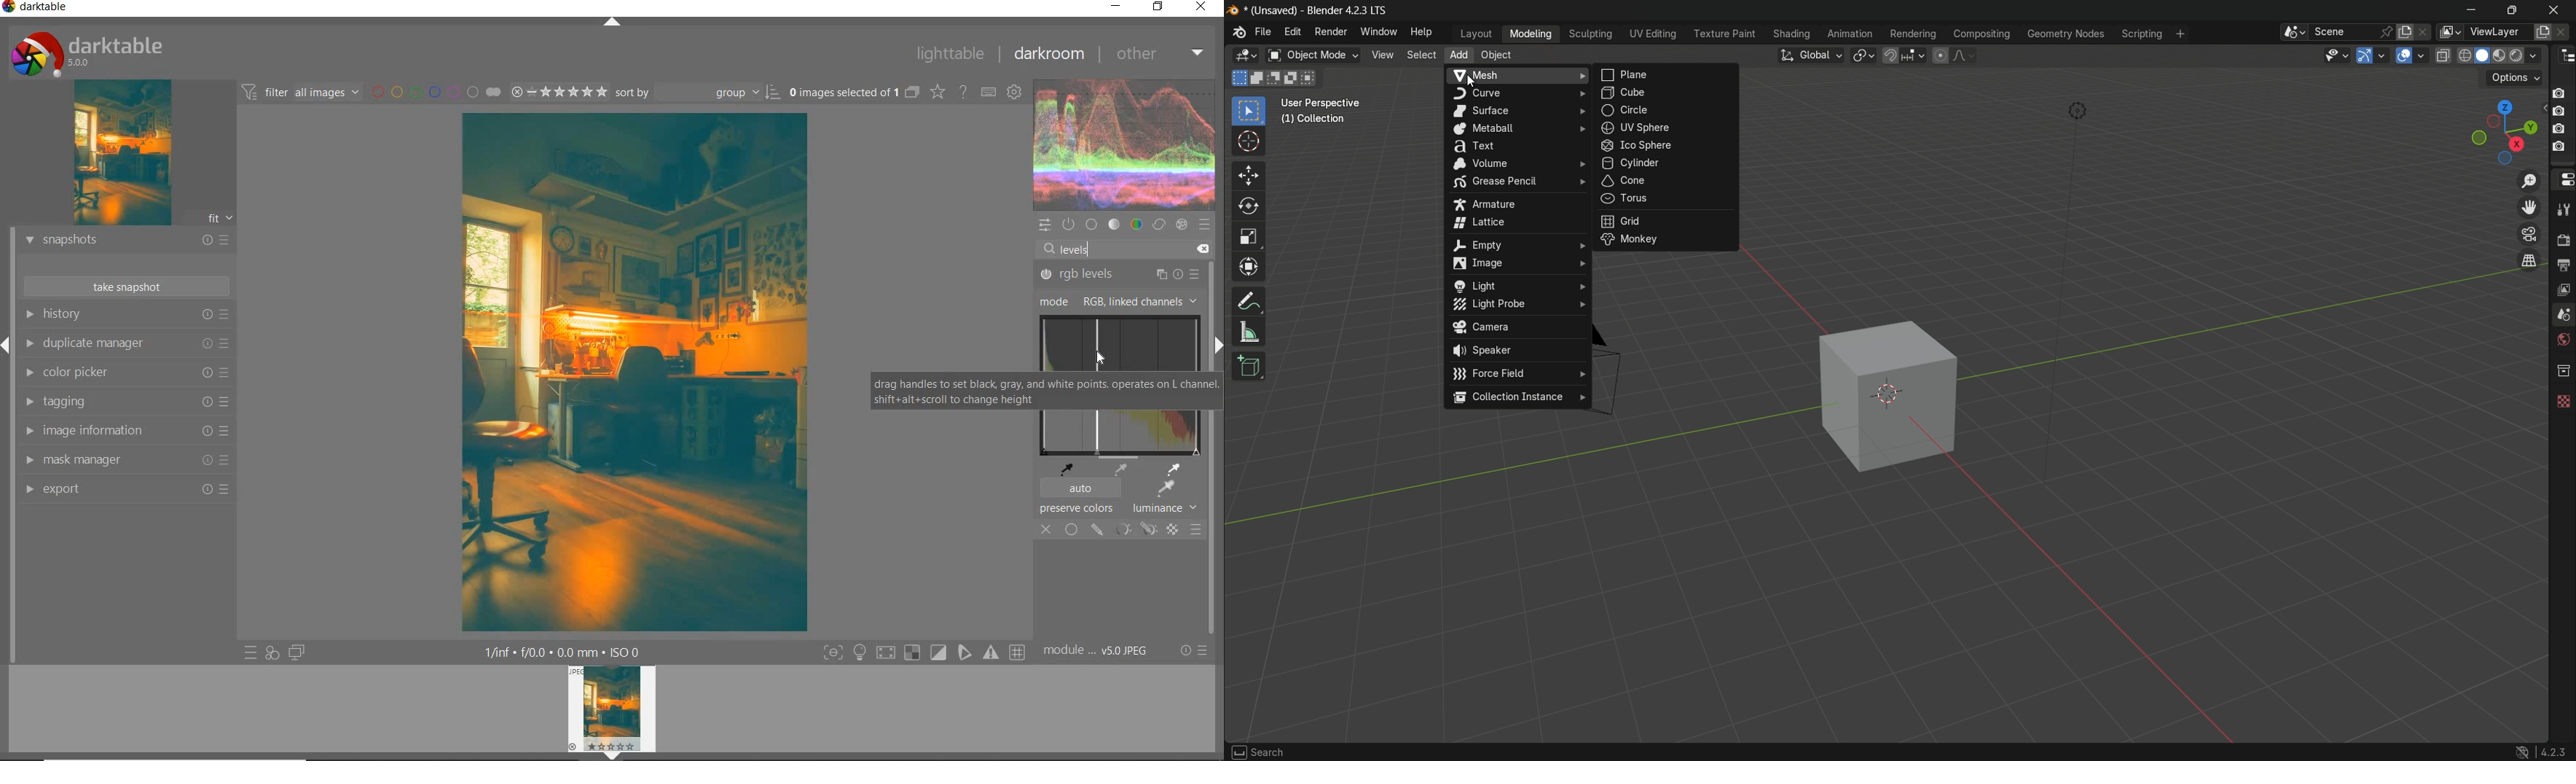  What do you see at coordinates (563, 651) in the screenshot?
I see `other display information` at bounding box center [563, 651].